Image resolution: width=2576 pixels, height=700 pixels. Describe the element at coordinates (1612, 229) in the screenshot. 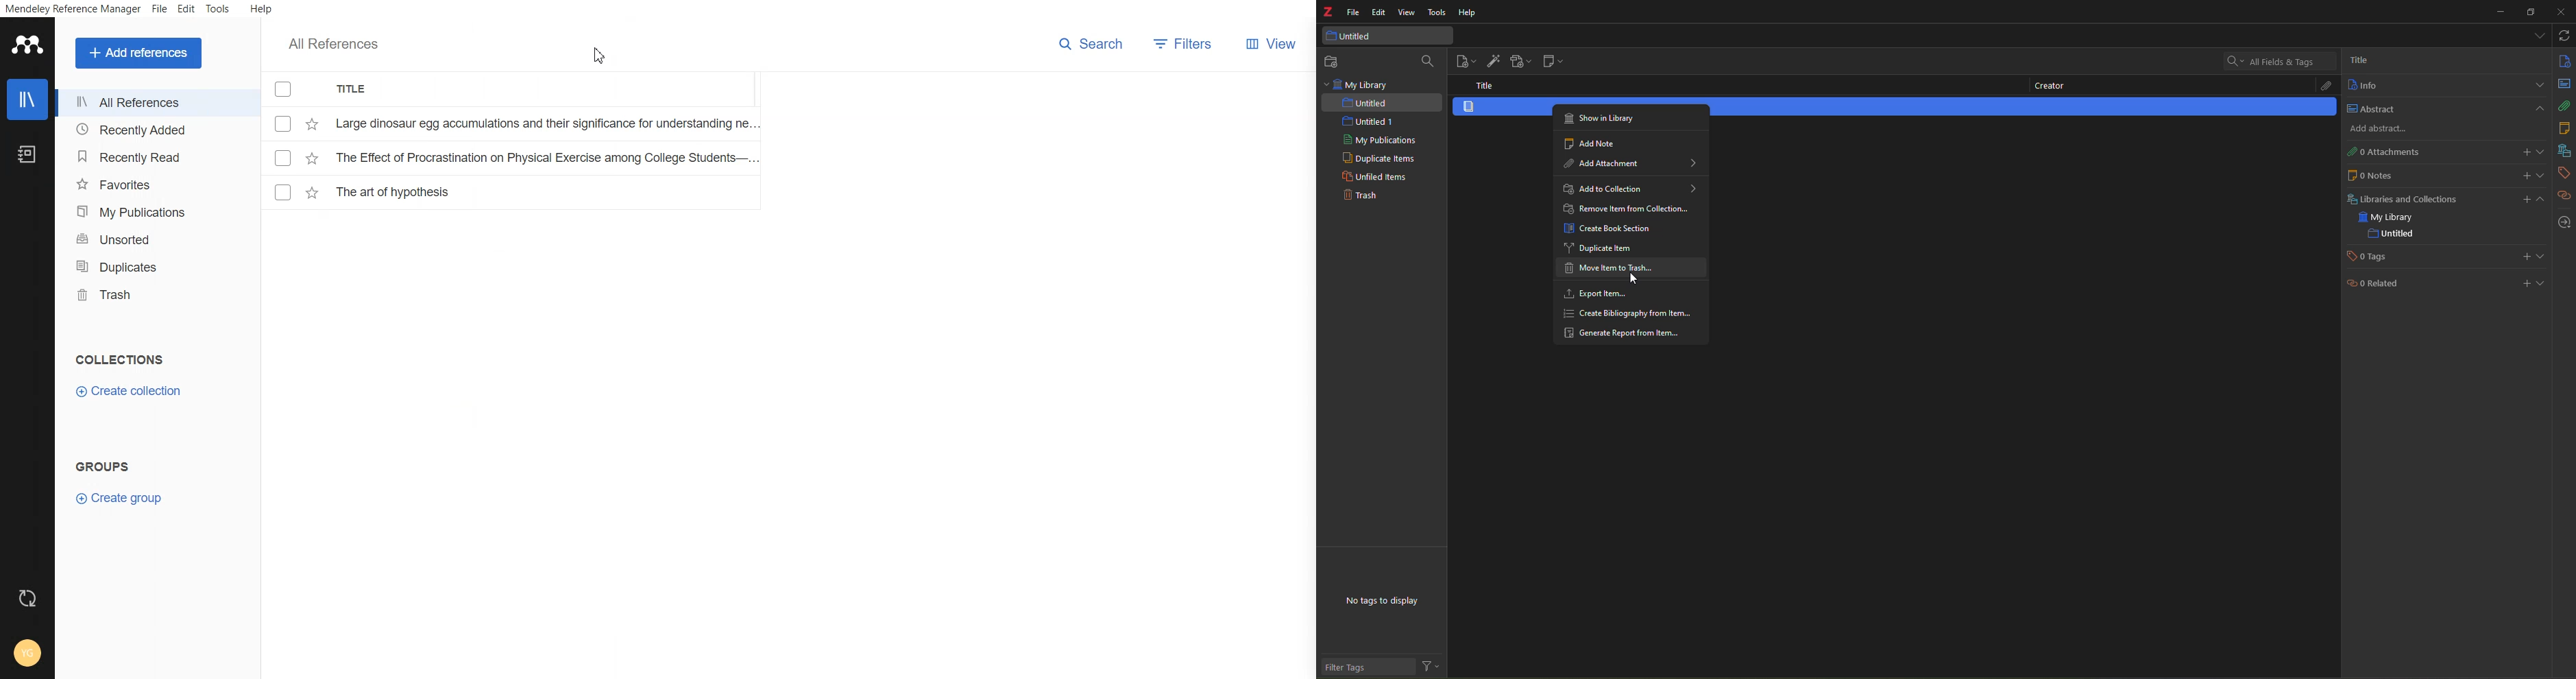

I see `create book section` at that location.